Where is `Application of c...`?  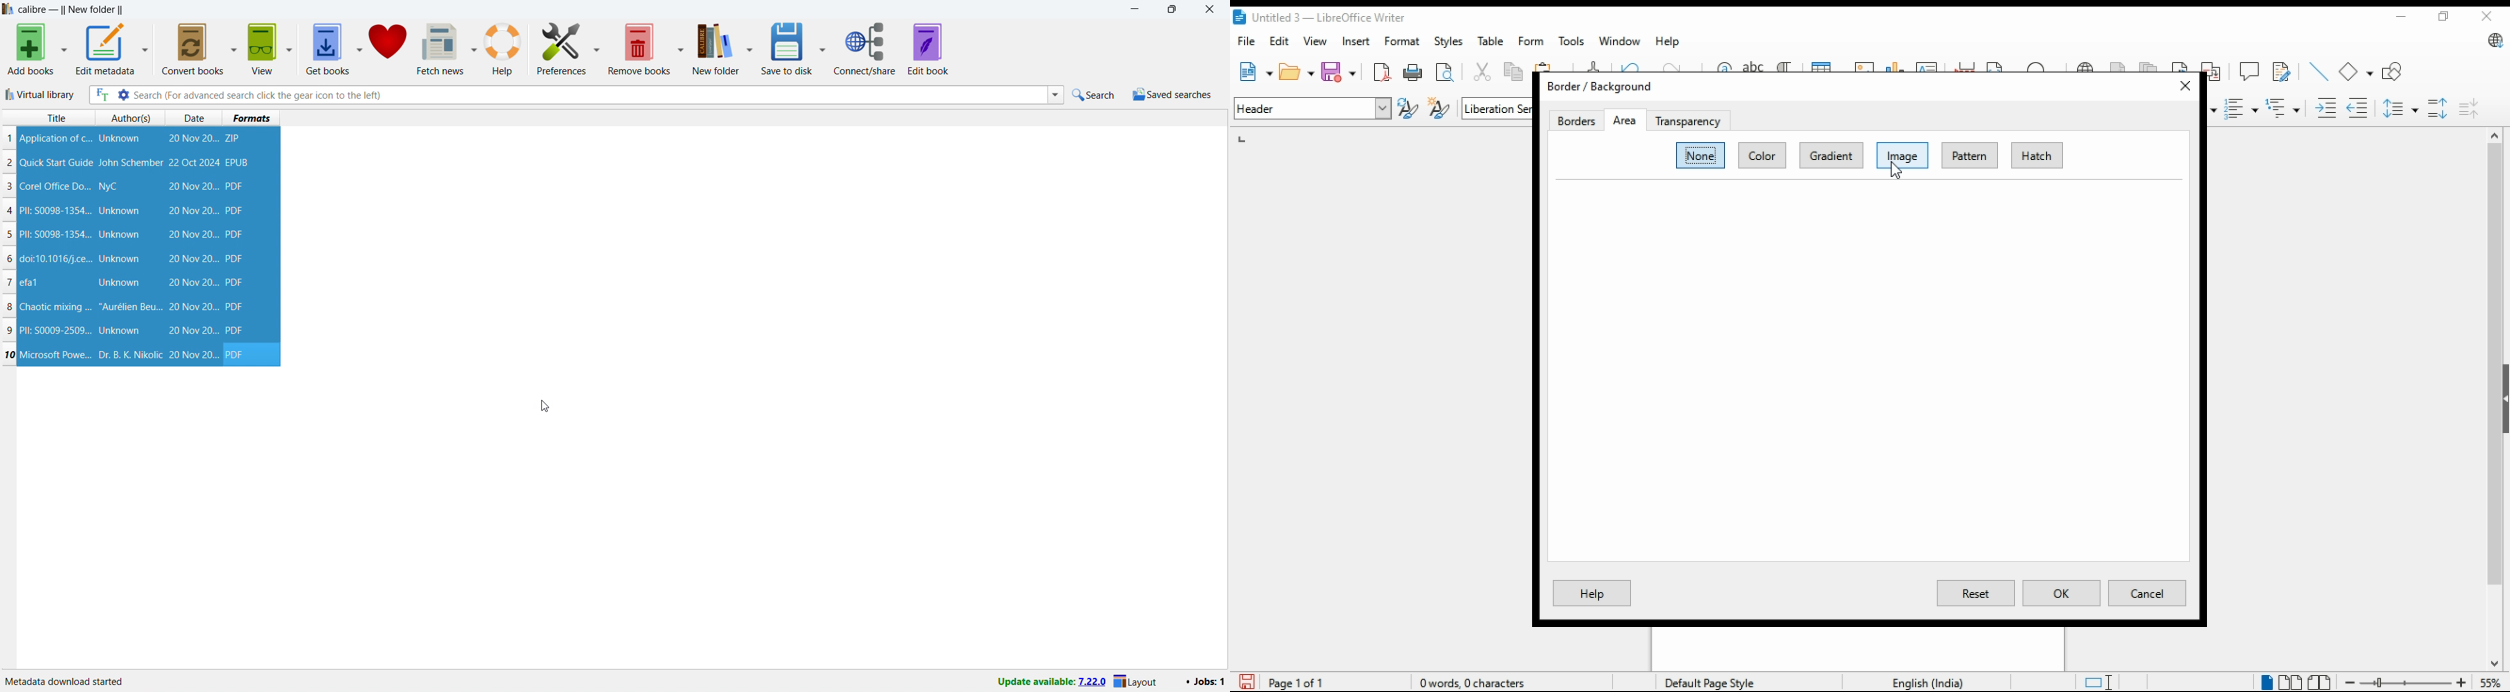
Application of c... is located at coordinates (54, 138).